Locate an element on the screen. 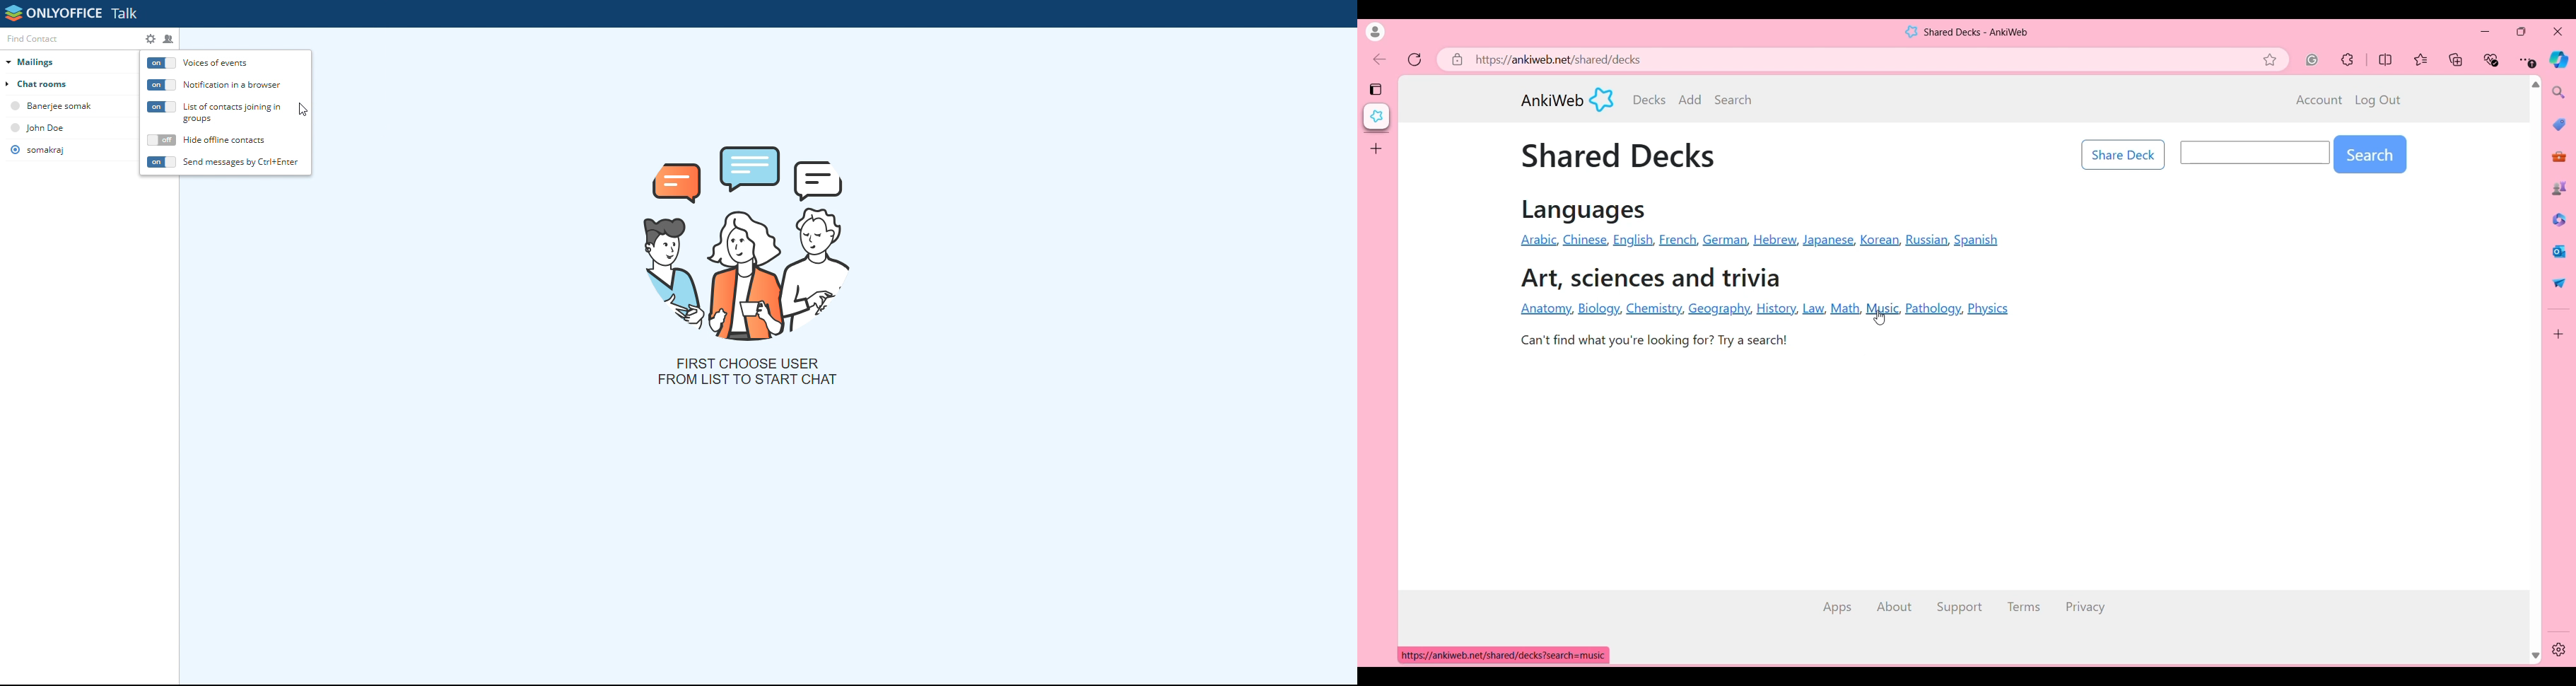  AnkiWeb is located at coordinates (1552, 100).